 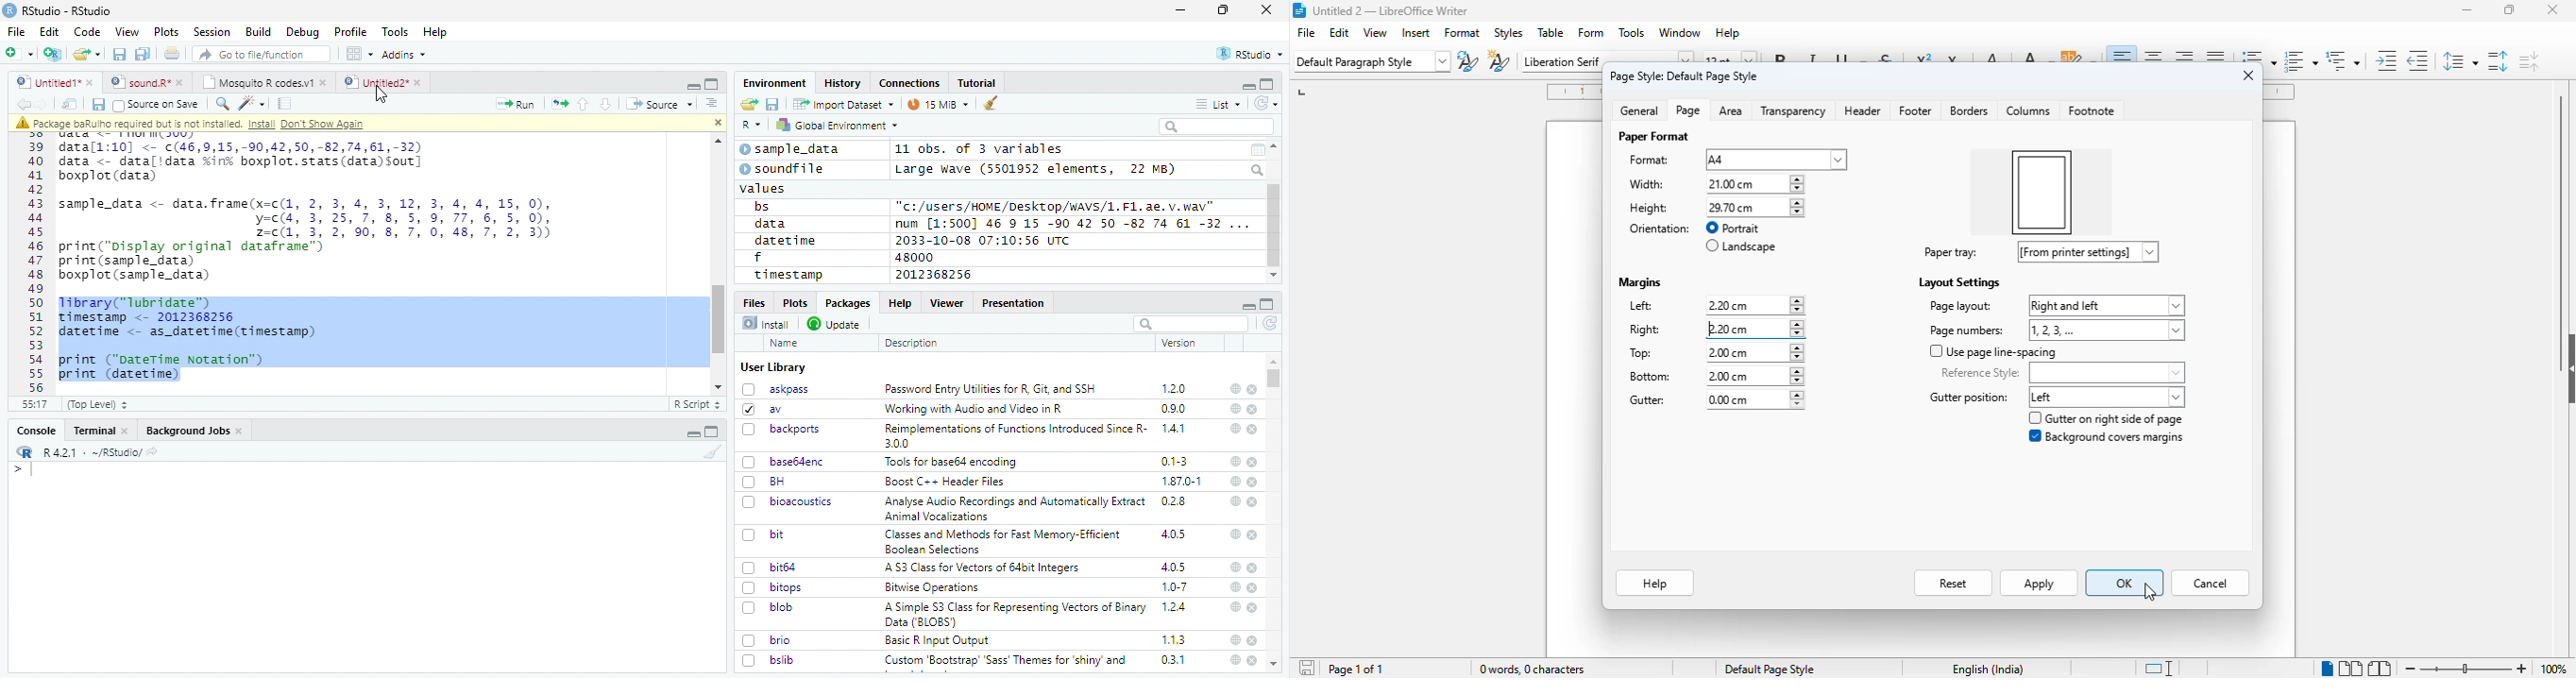 I want to click on use page line-spacing, so click(x=1994, y=352).